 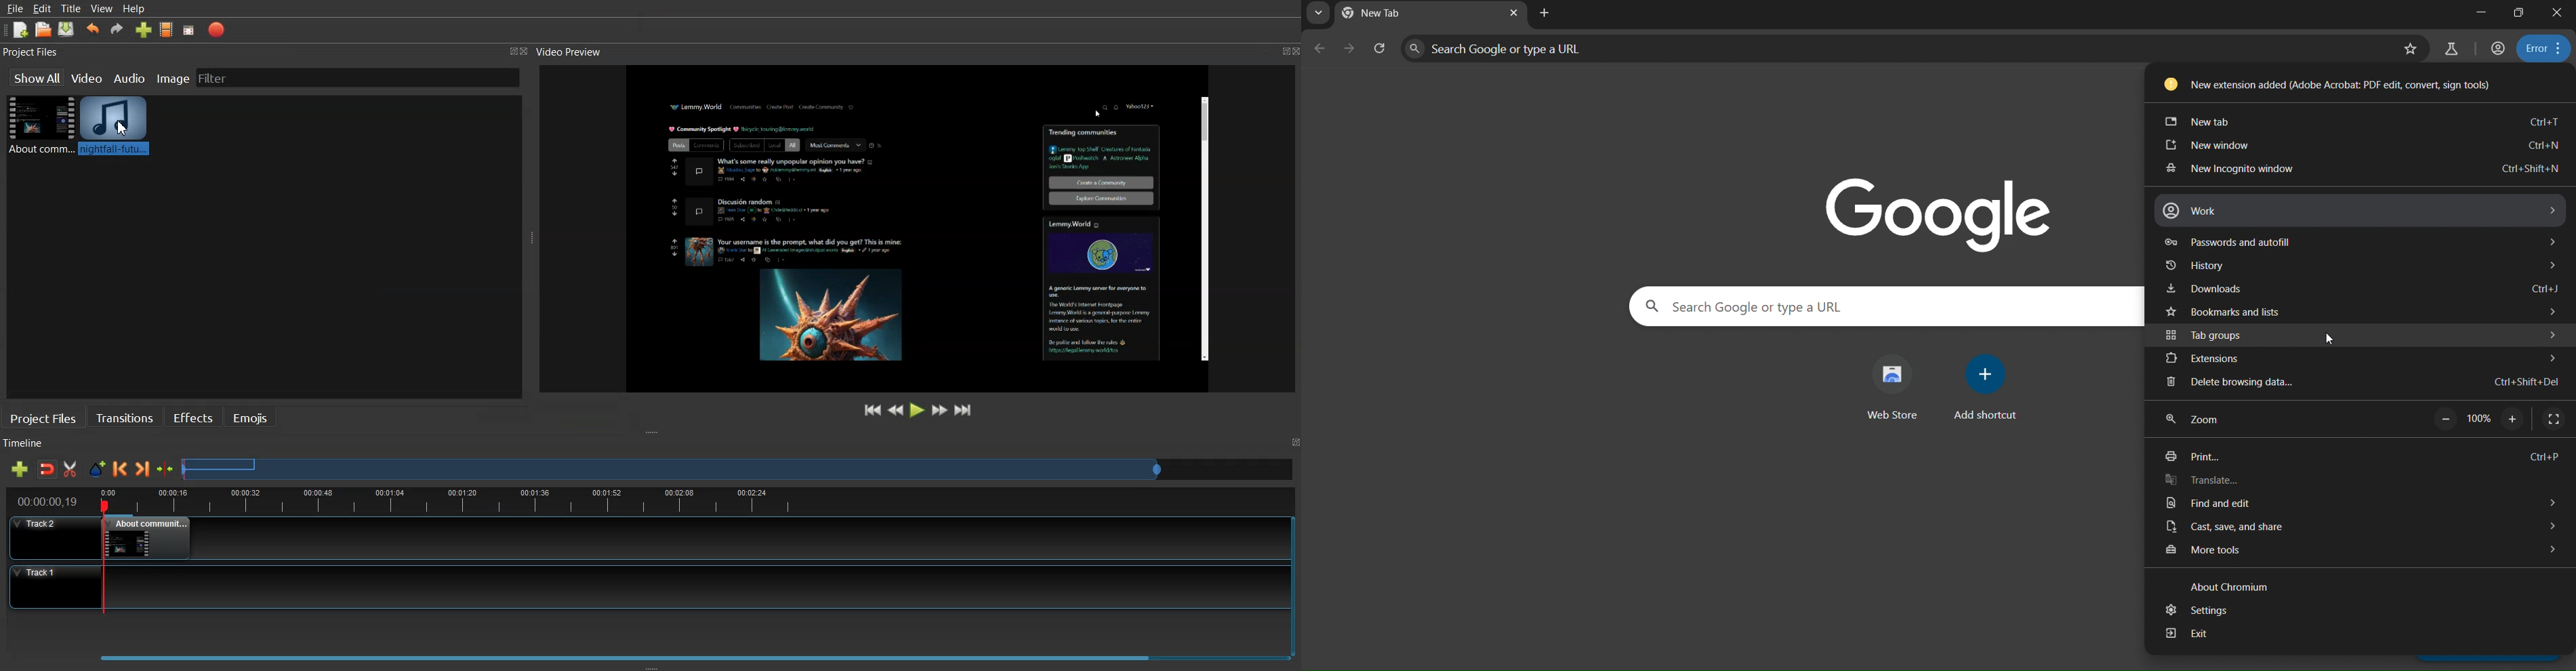 I want to click on Redo, so click(x=117, y=28).